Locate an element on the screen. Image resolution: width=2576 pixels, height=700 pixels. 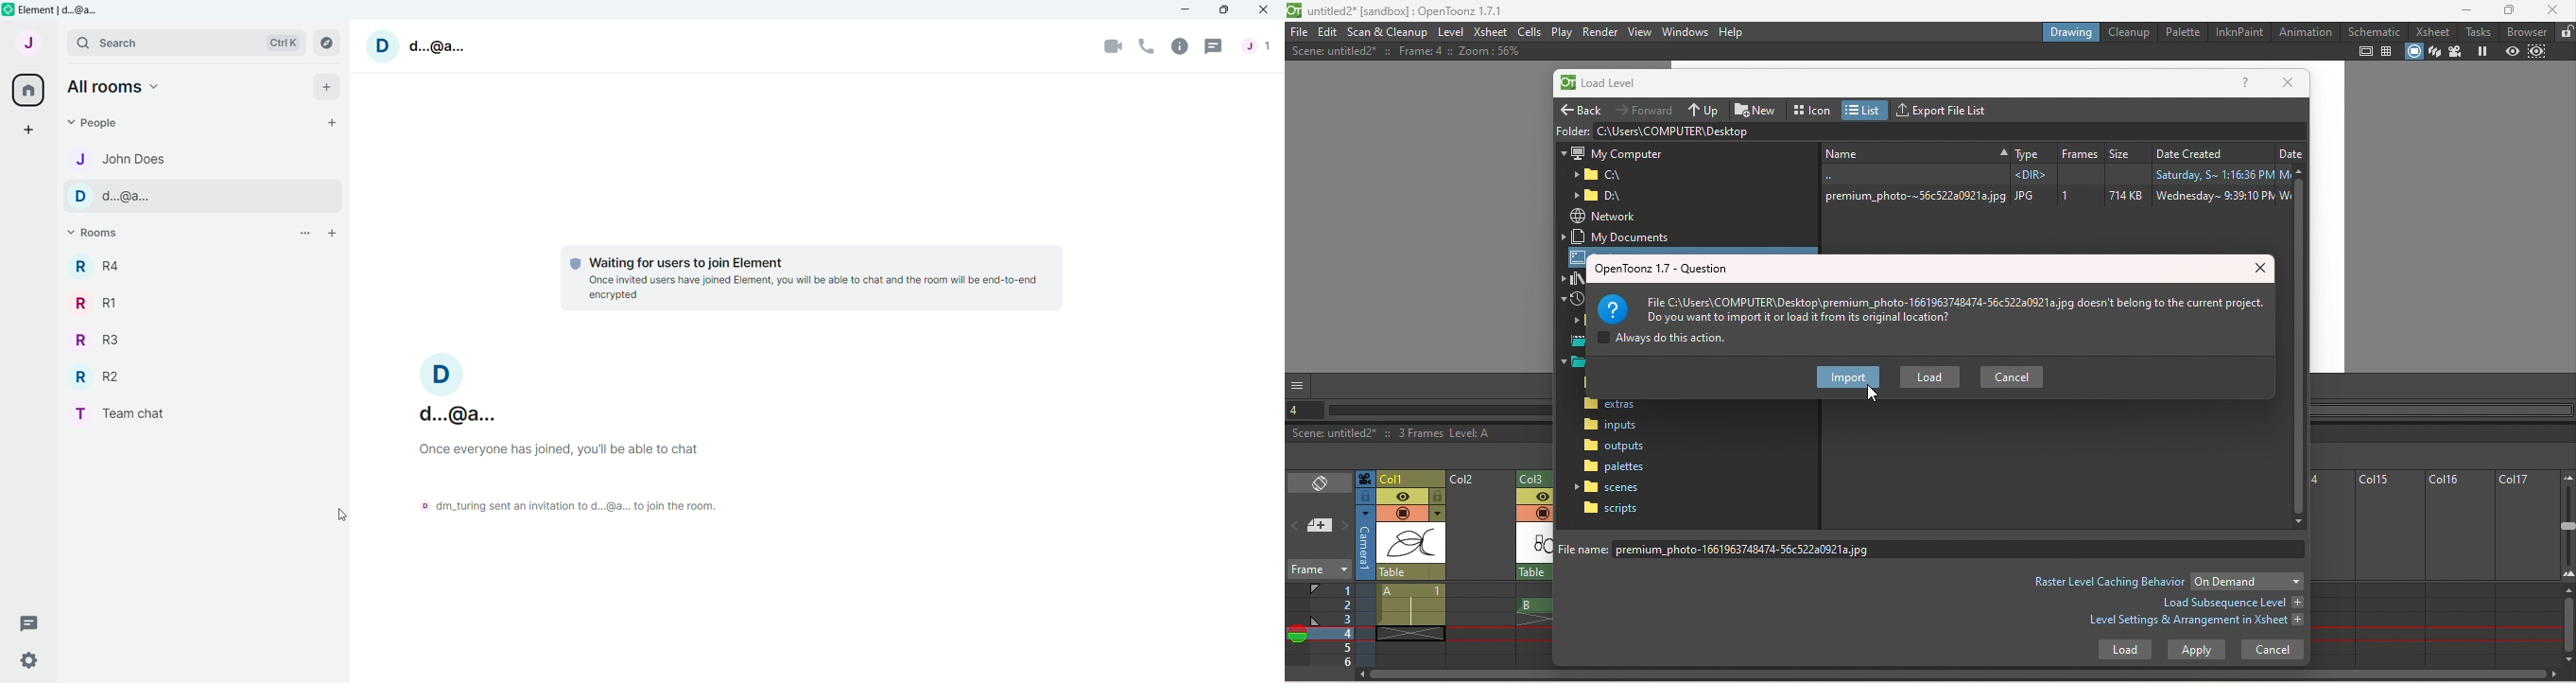
Room R4 is located at coordinates (104, 266).